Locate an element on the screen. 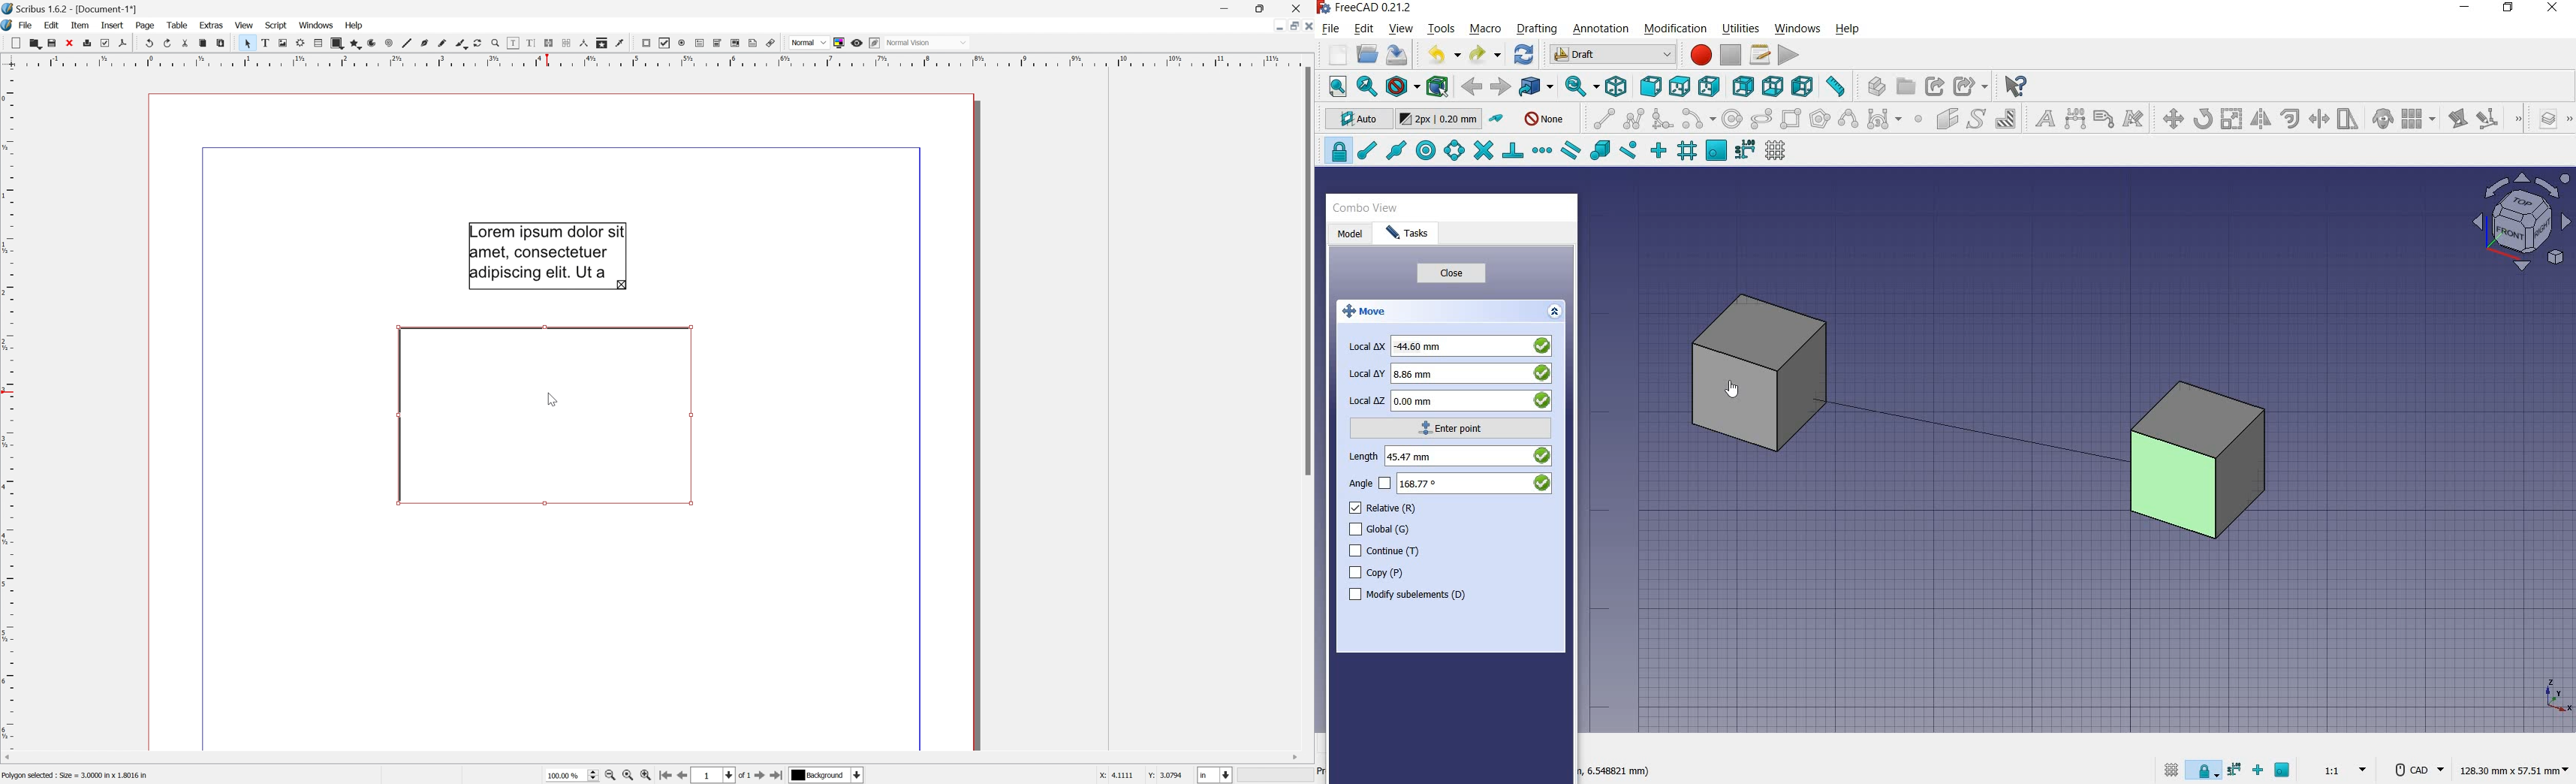 The image size is (2576, 784). Current zoom level is located at coordinates (572, 776).